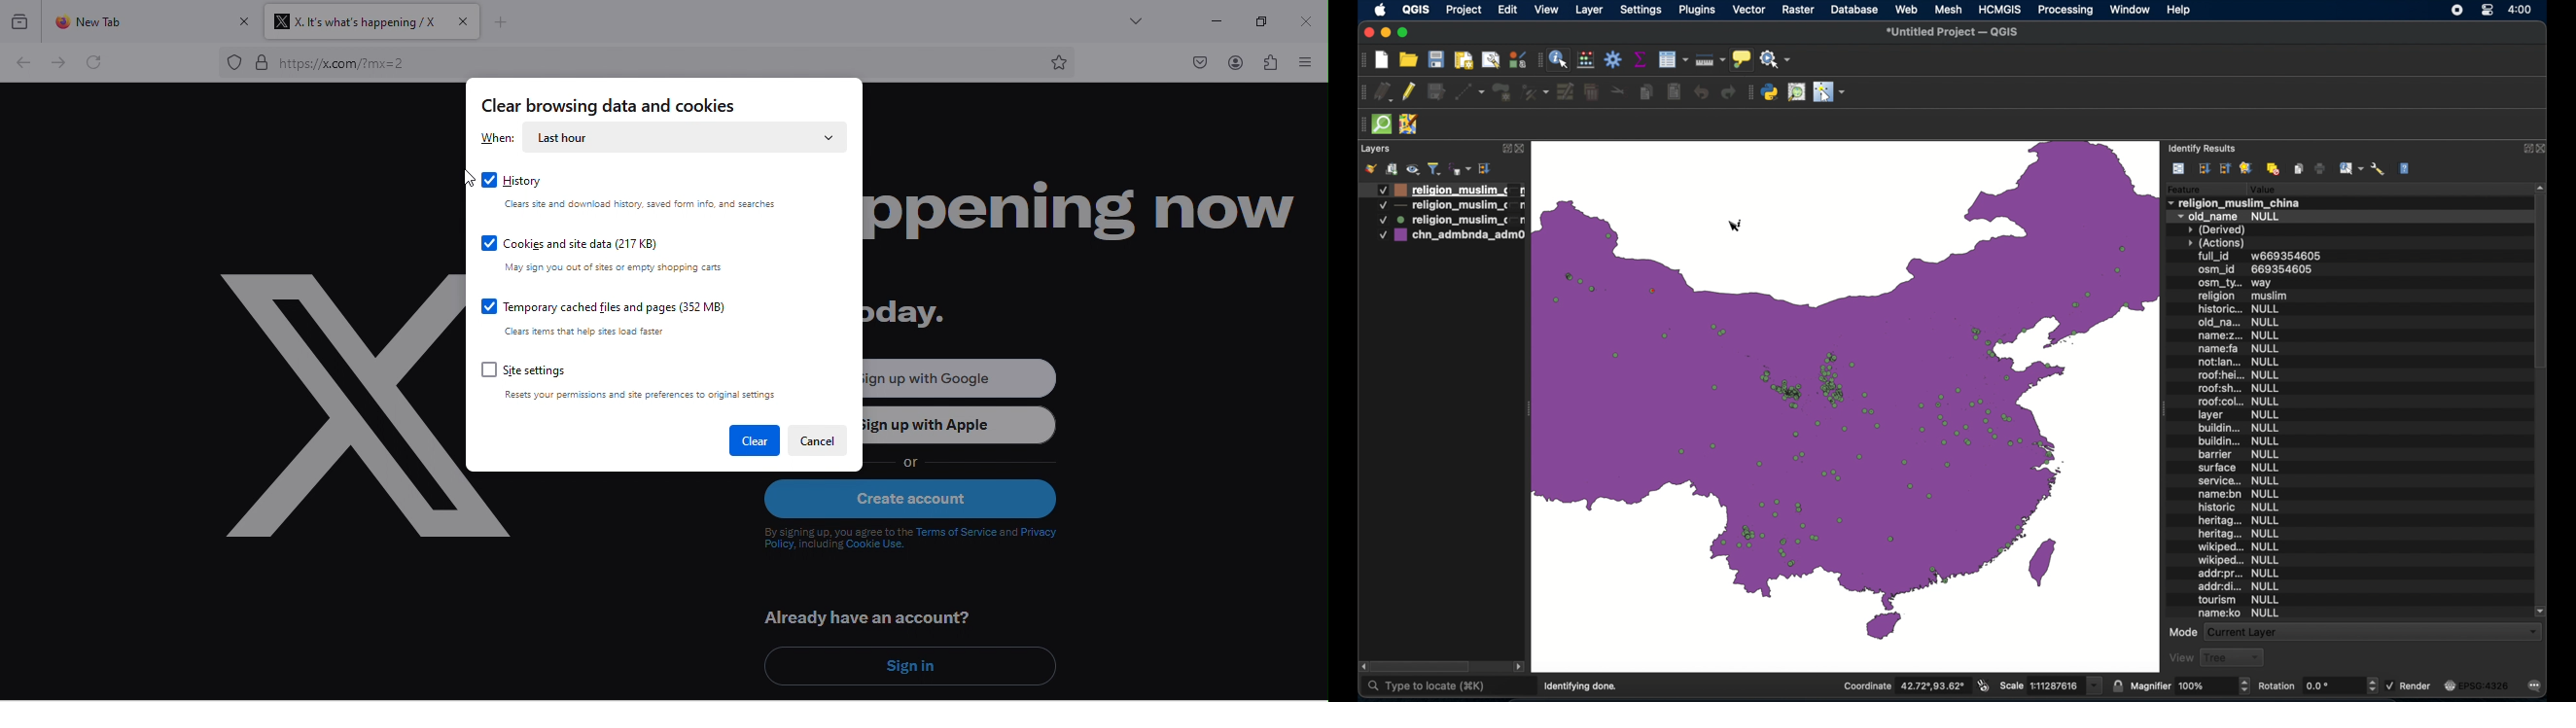 Image resolution: width=2576 pixels, height=728 pixels. I want to click on settings, so click(1641, 10).